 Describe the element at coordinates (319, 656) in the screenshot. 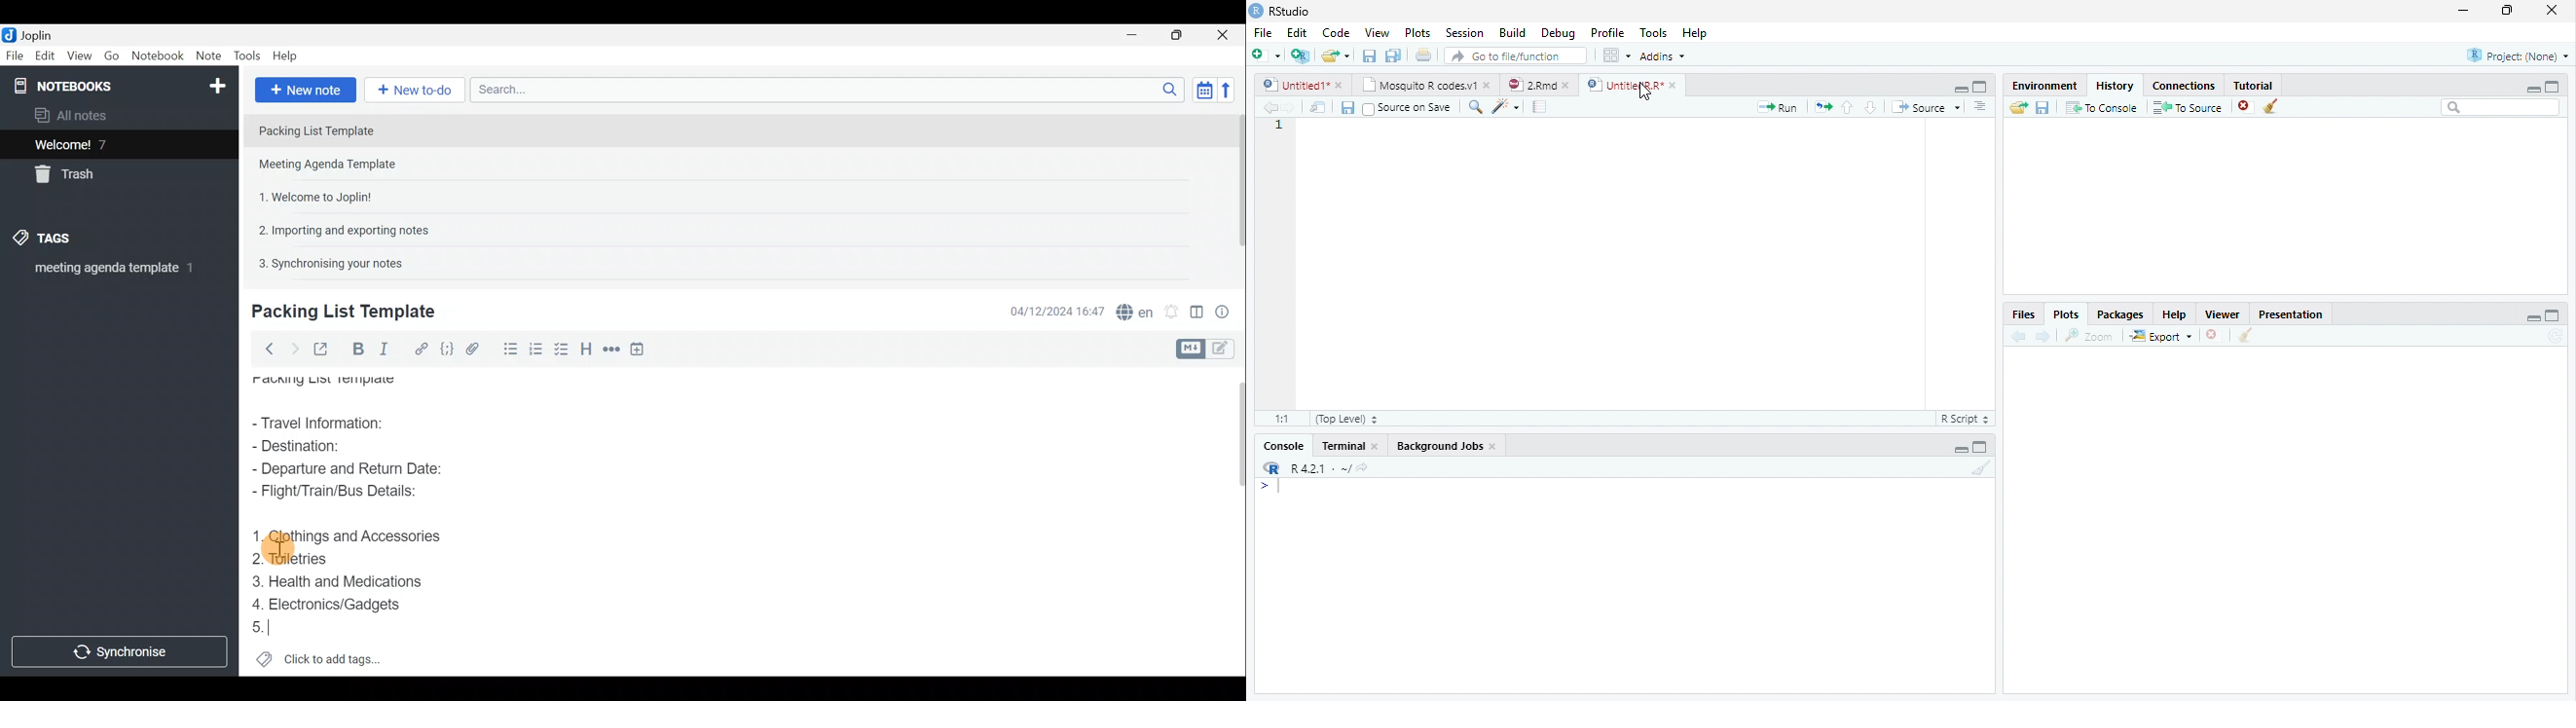

I see `Click to add tags` at that location.